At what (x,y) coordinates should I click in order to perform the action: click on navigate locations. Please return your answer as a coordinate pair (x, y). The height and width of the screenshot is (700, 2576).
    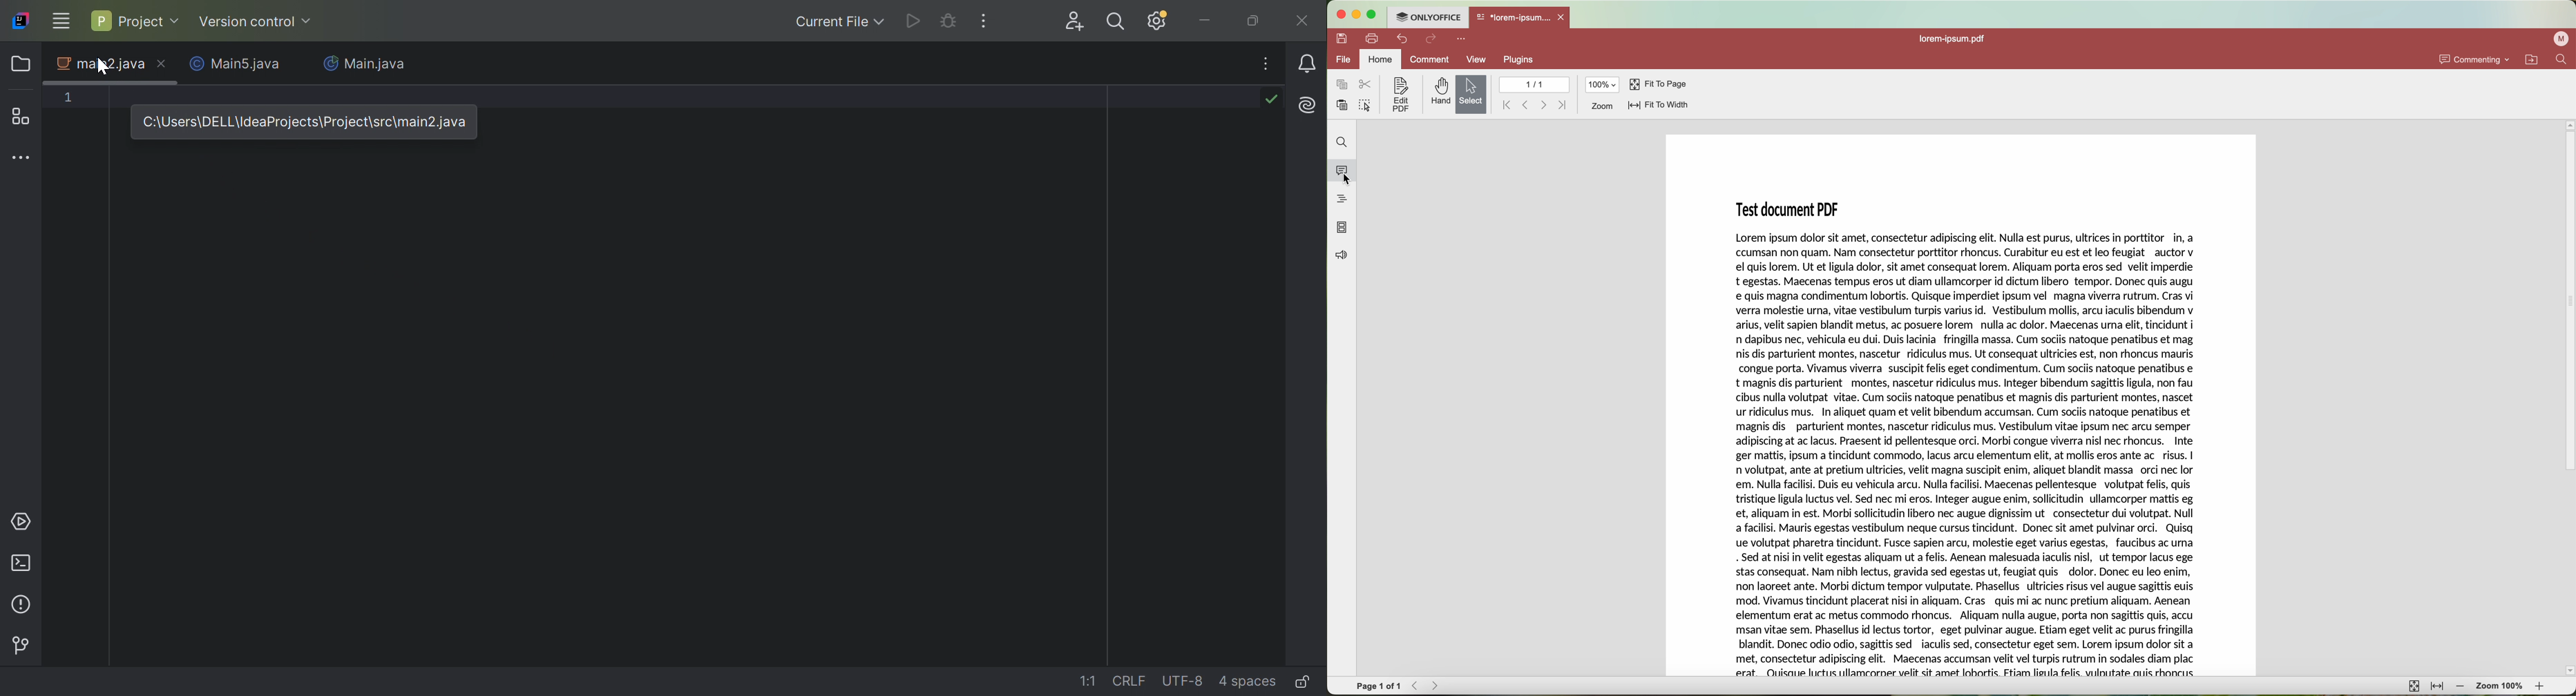
    Looking at the image, I should click on (2535, 59).